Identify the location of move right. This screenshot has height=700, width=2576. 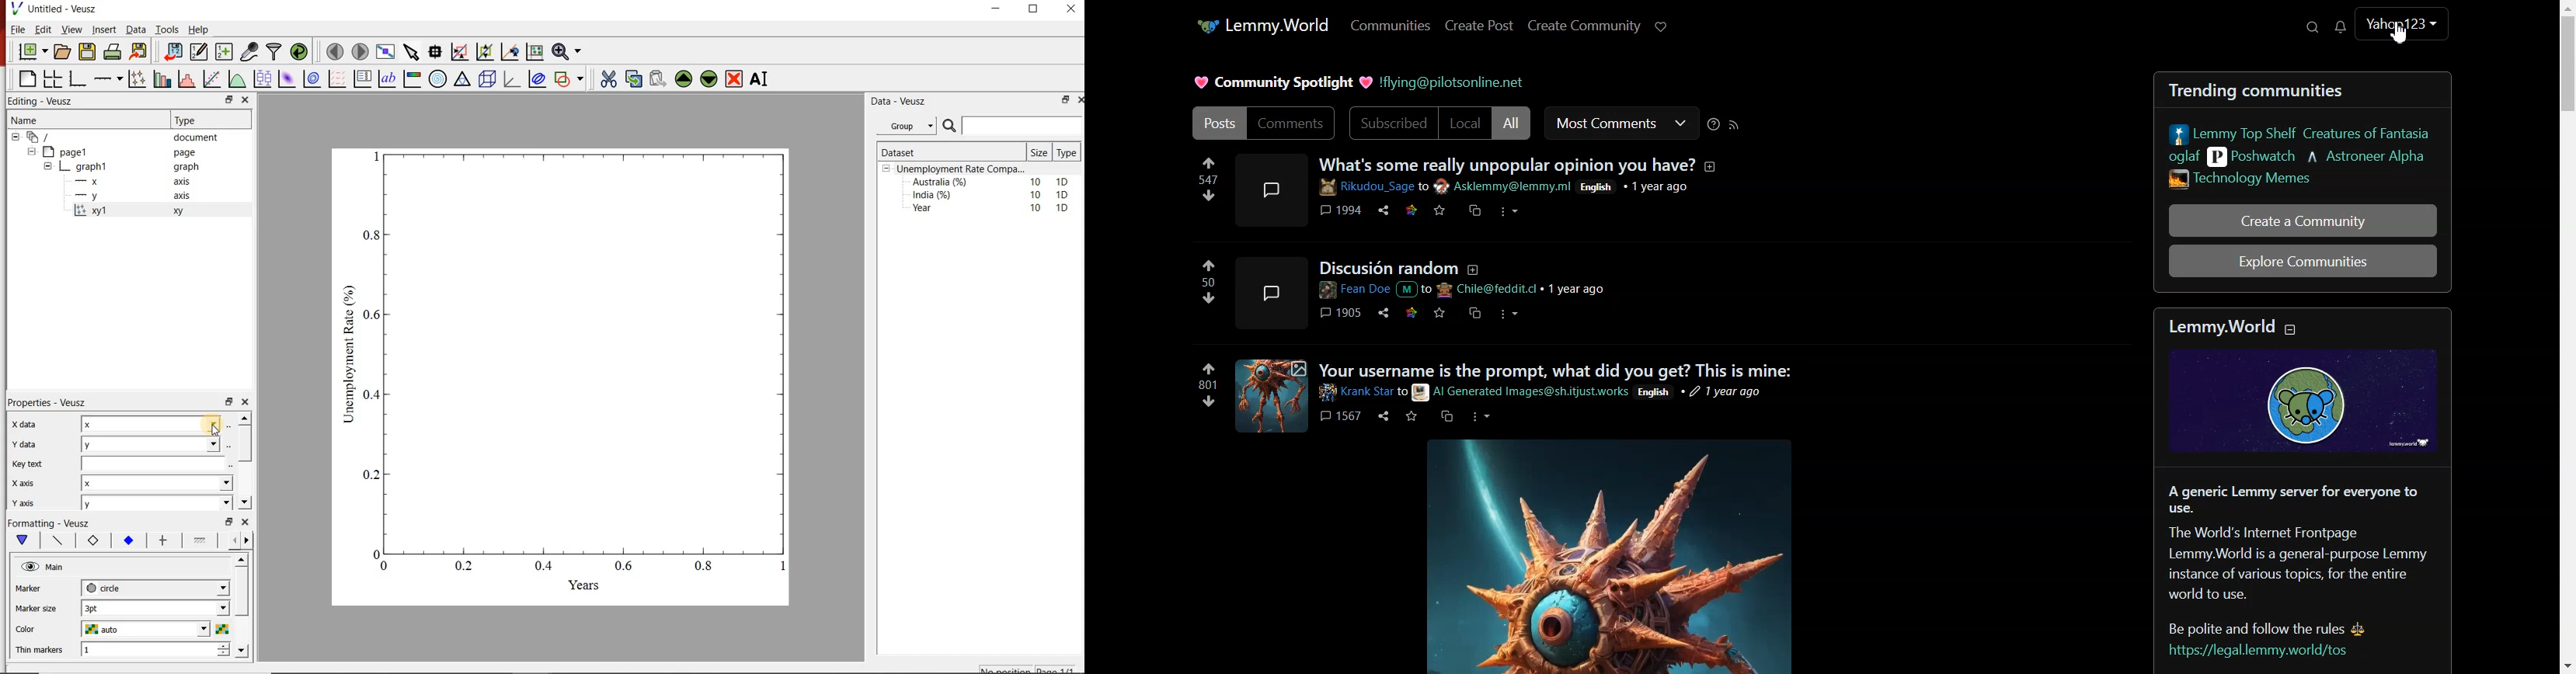
(246, 540).